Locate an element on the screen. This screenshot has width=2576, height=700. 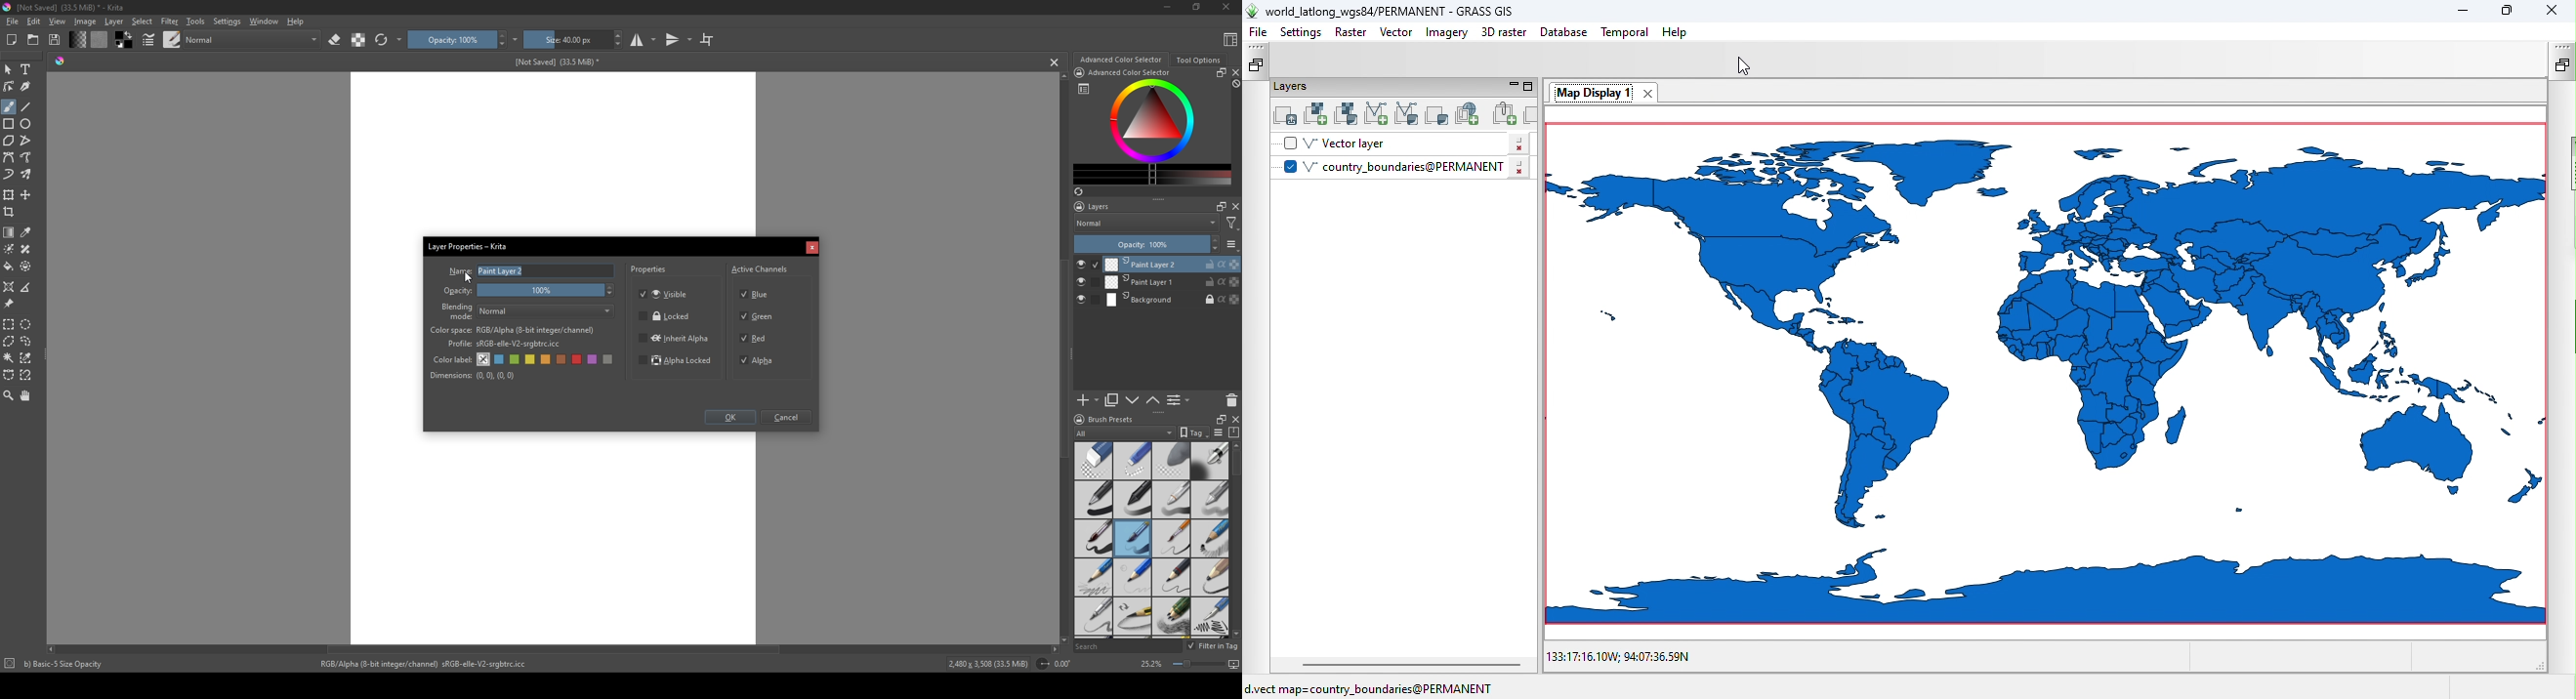
25.2% is located at coordinates (1151, 665).